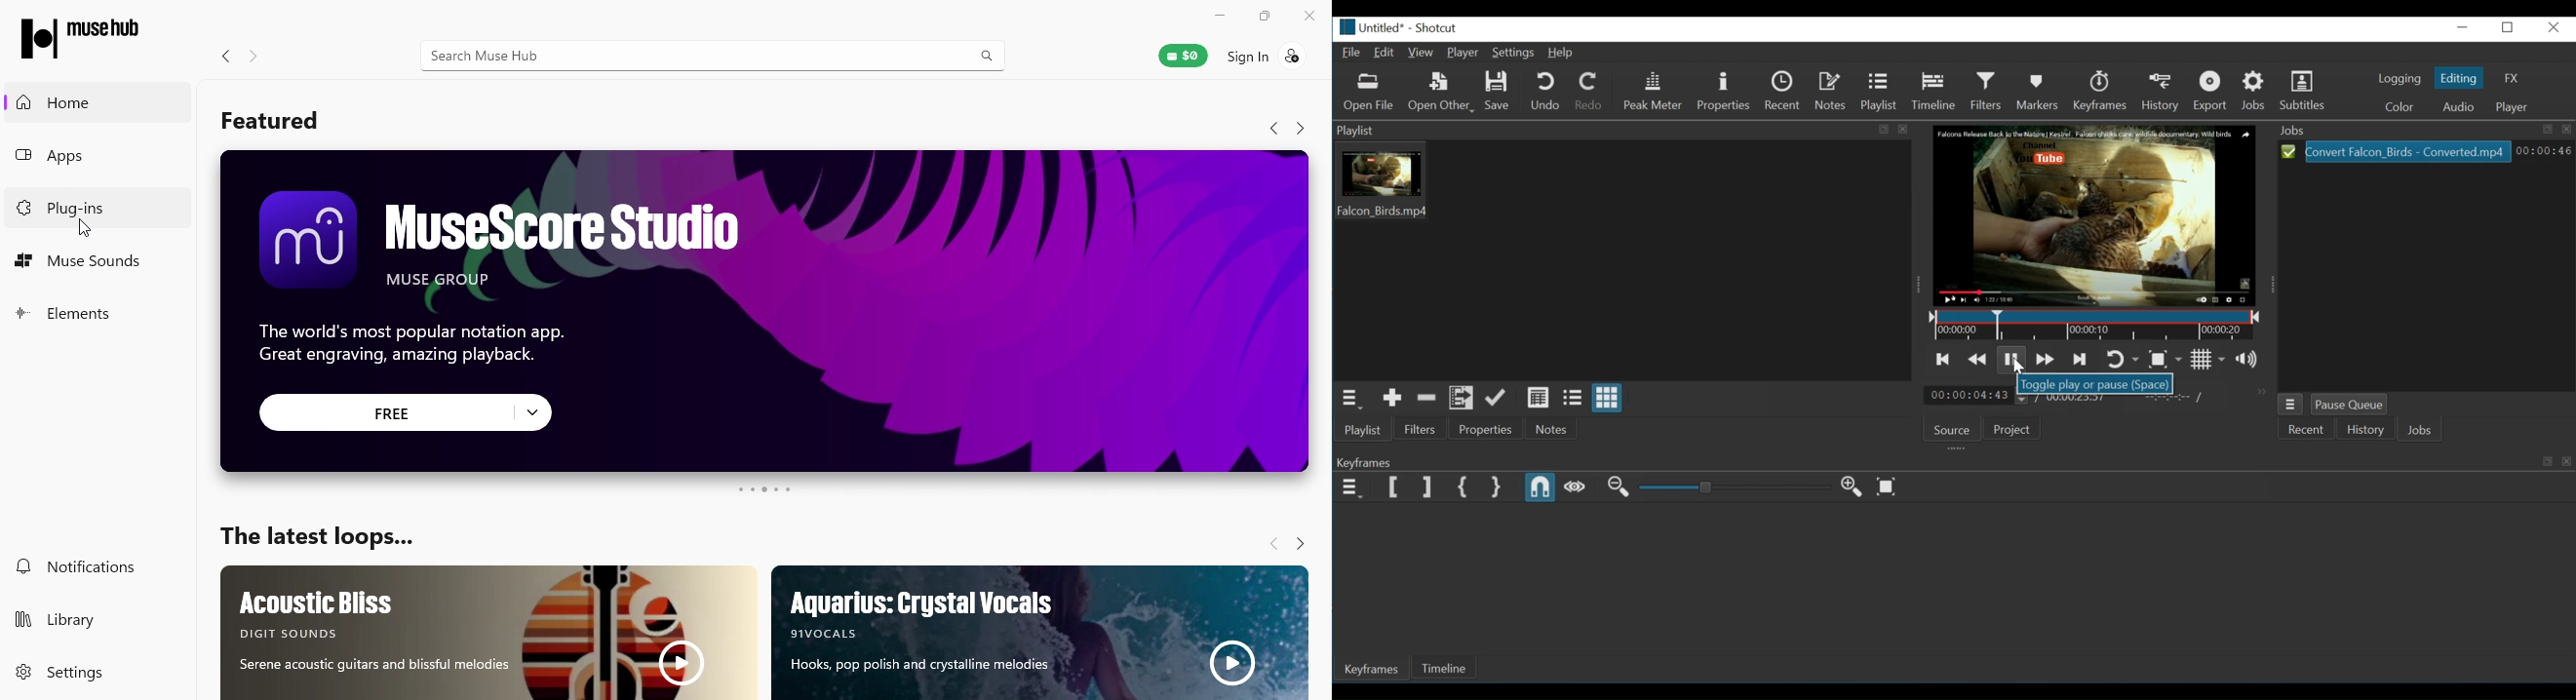 The image size is (2576, 700). I want to click on Add the Source to the playlist, so click(1390, 399).